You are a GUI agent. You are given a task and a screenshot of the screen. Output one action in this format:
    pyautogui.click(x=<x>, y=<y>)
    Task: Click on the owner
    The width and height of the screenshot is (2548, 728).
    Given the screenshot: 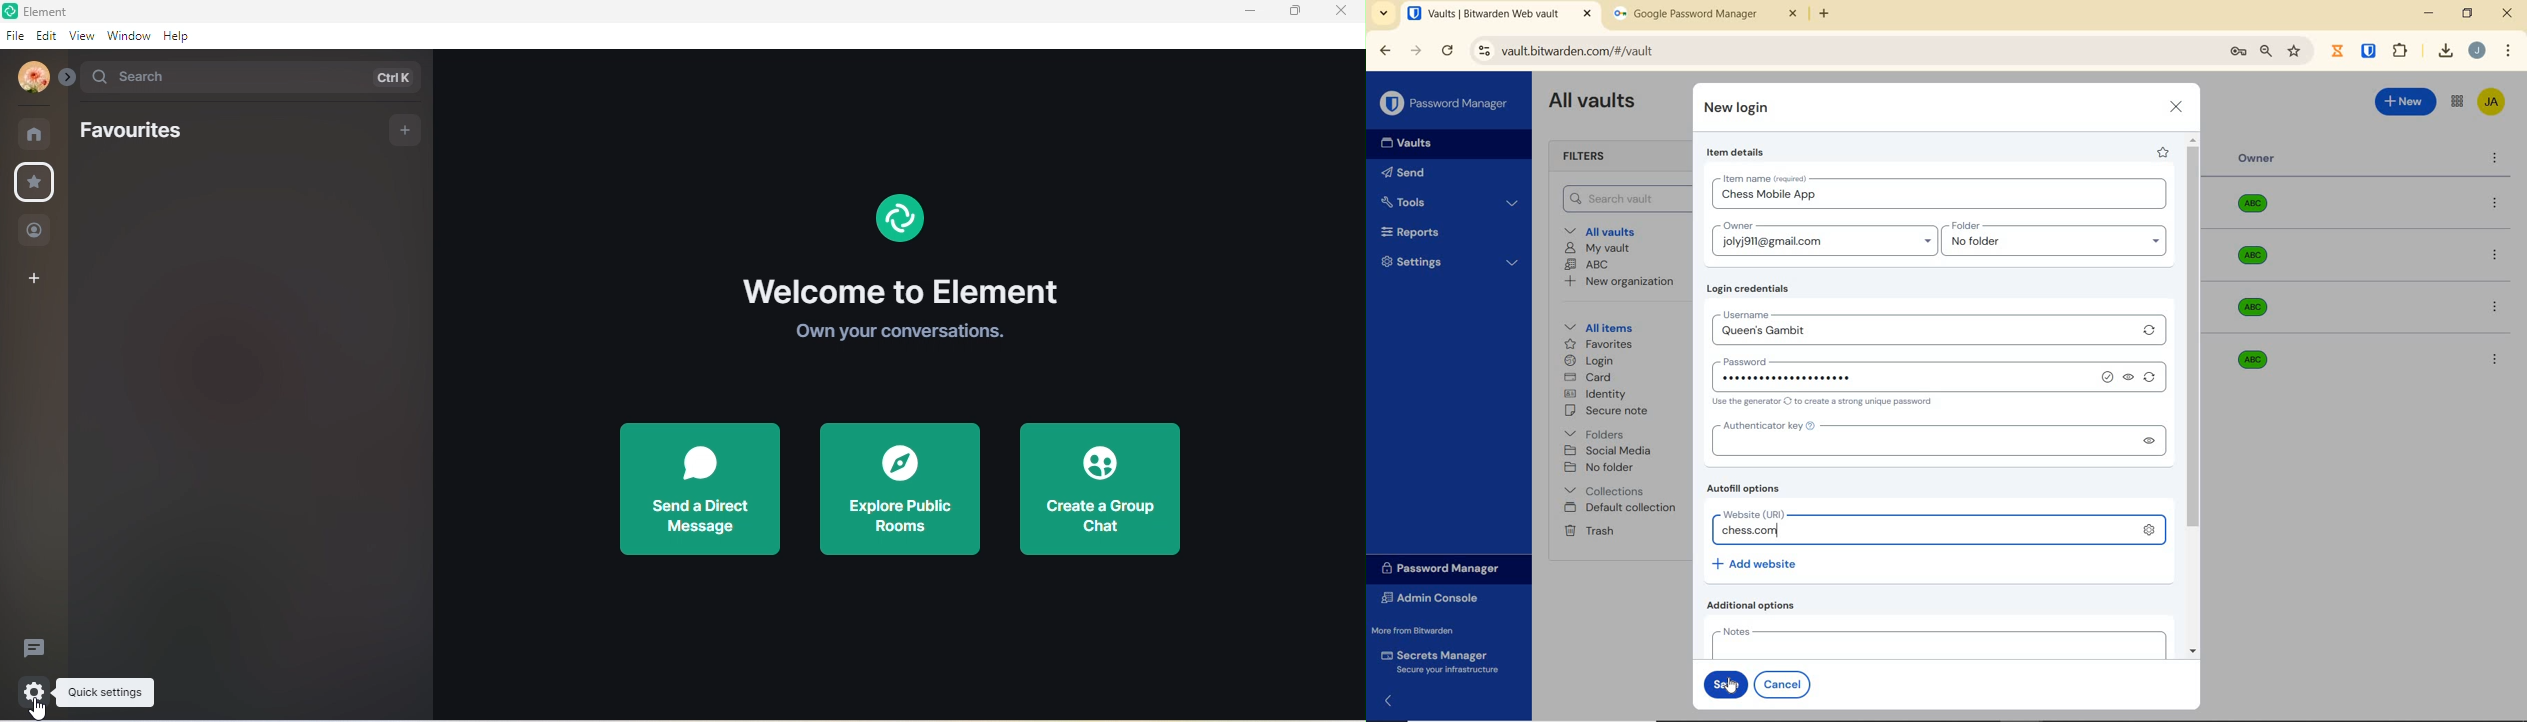 What is the action you would take?
    pyautogui.click(x=1737, y=227)
    